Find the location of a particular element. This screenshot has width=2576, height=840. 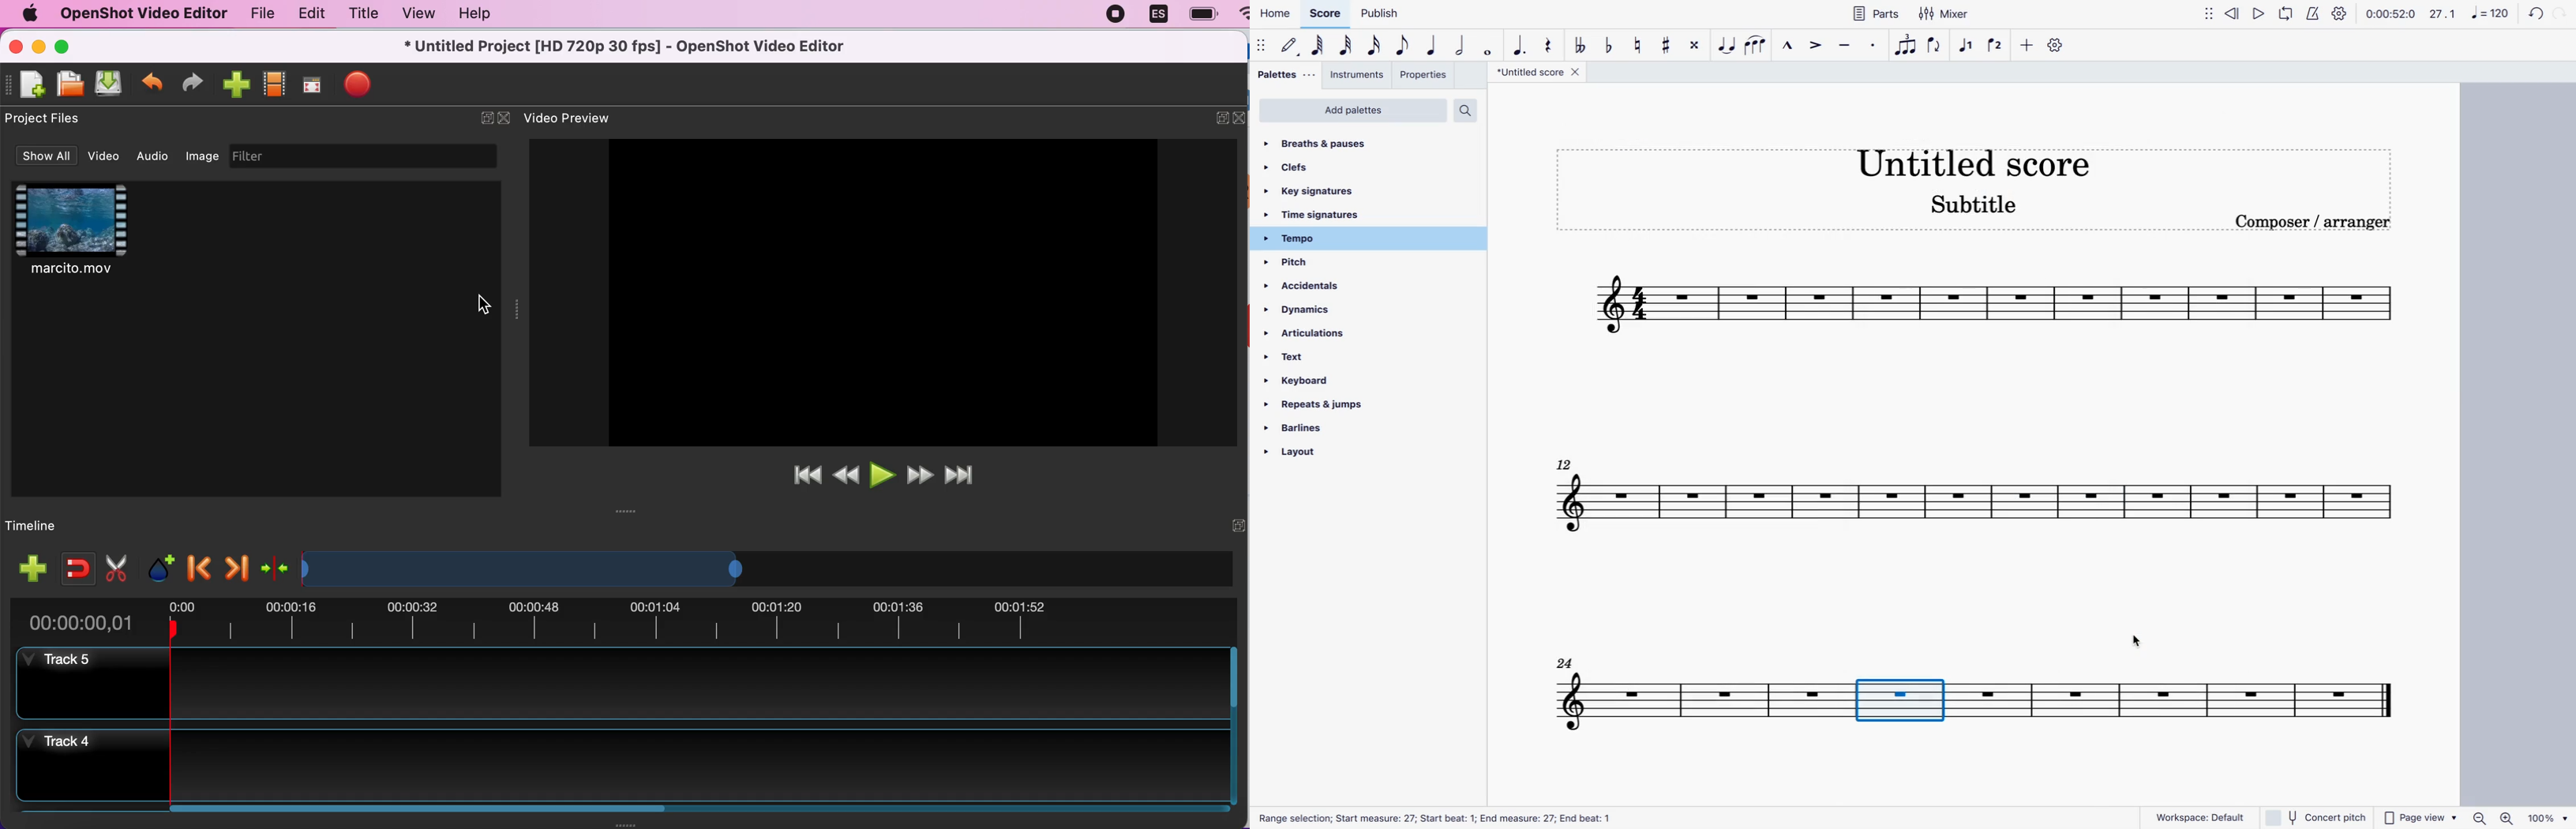

toggle flat is located at coordinates (1611, 45).